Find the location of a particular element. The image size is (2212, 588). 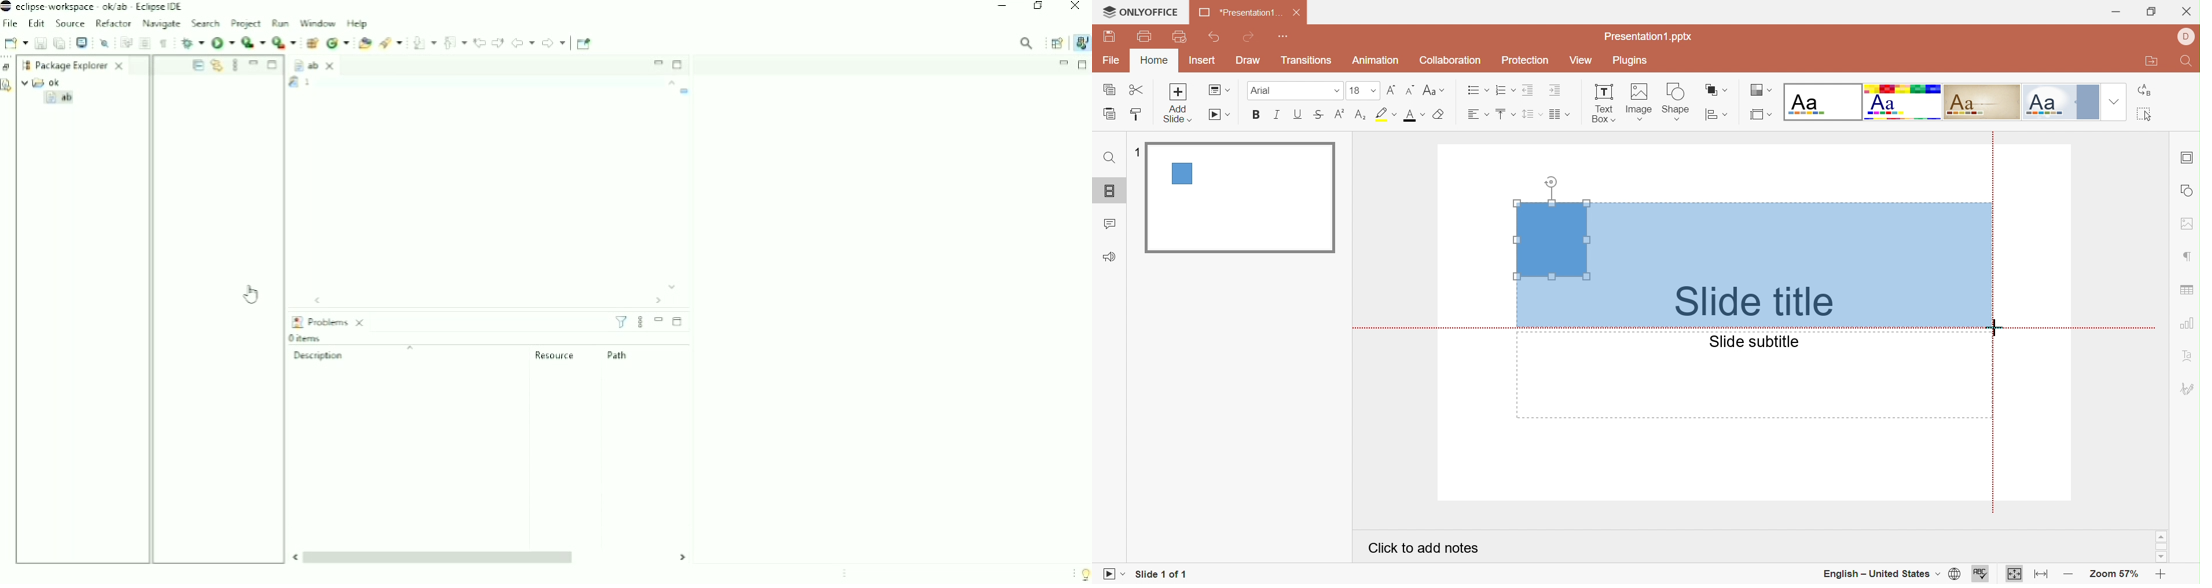

Open file location is located at coordinates (2152, 62).